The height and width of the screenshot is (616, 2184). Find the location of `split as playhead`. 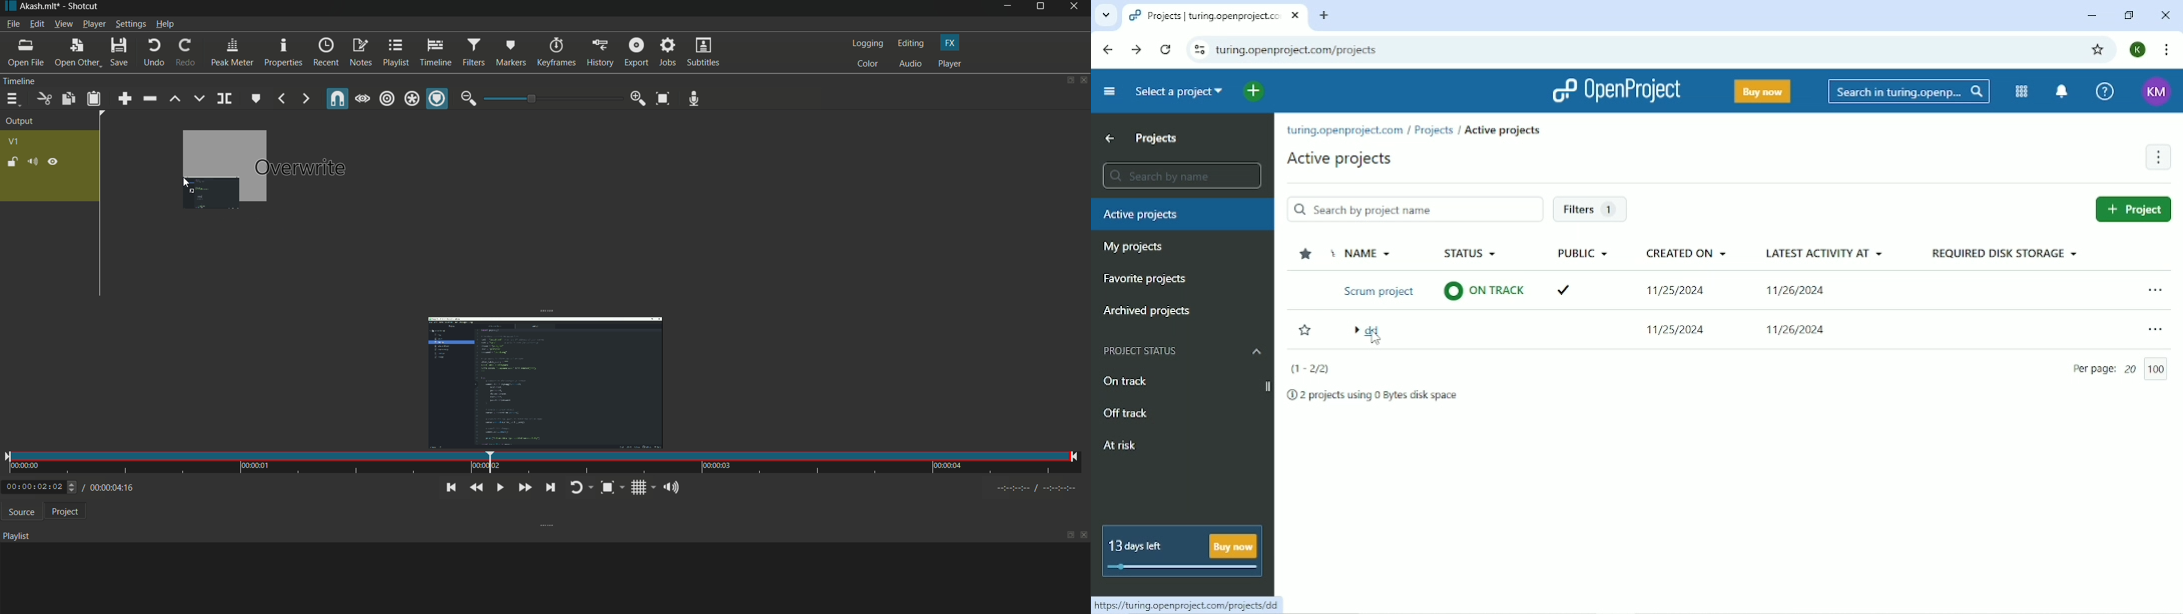

split as playhead is located at coordinates (223, 99).